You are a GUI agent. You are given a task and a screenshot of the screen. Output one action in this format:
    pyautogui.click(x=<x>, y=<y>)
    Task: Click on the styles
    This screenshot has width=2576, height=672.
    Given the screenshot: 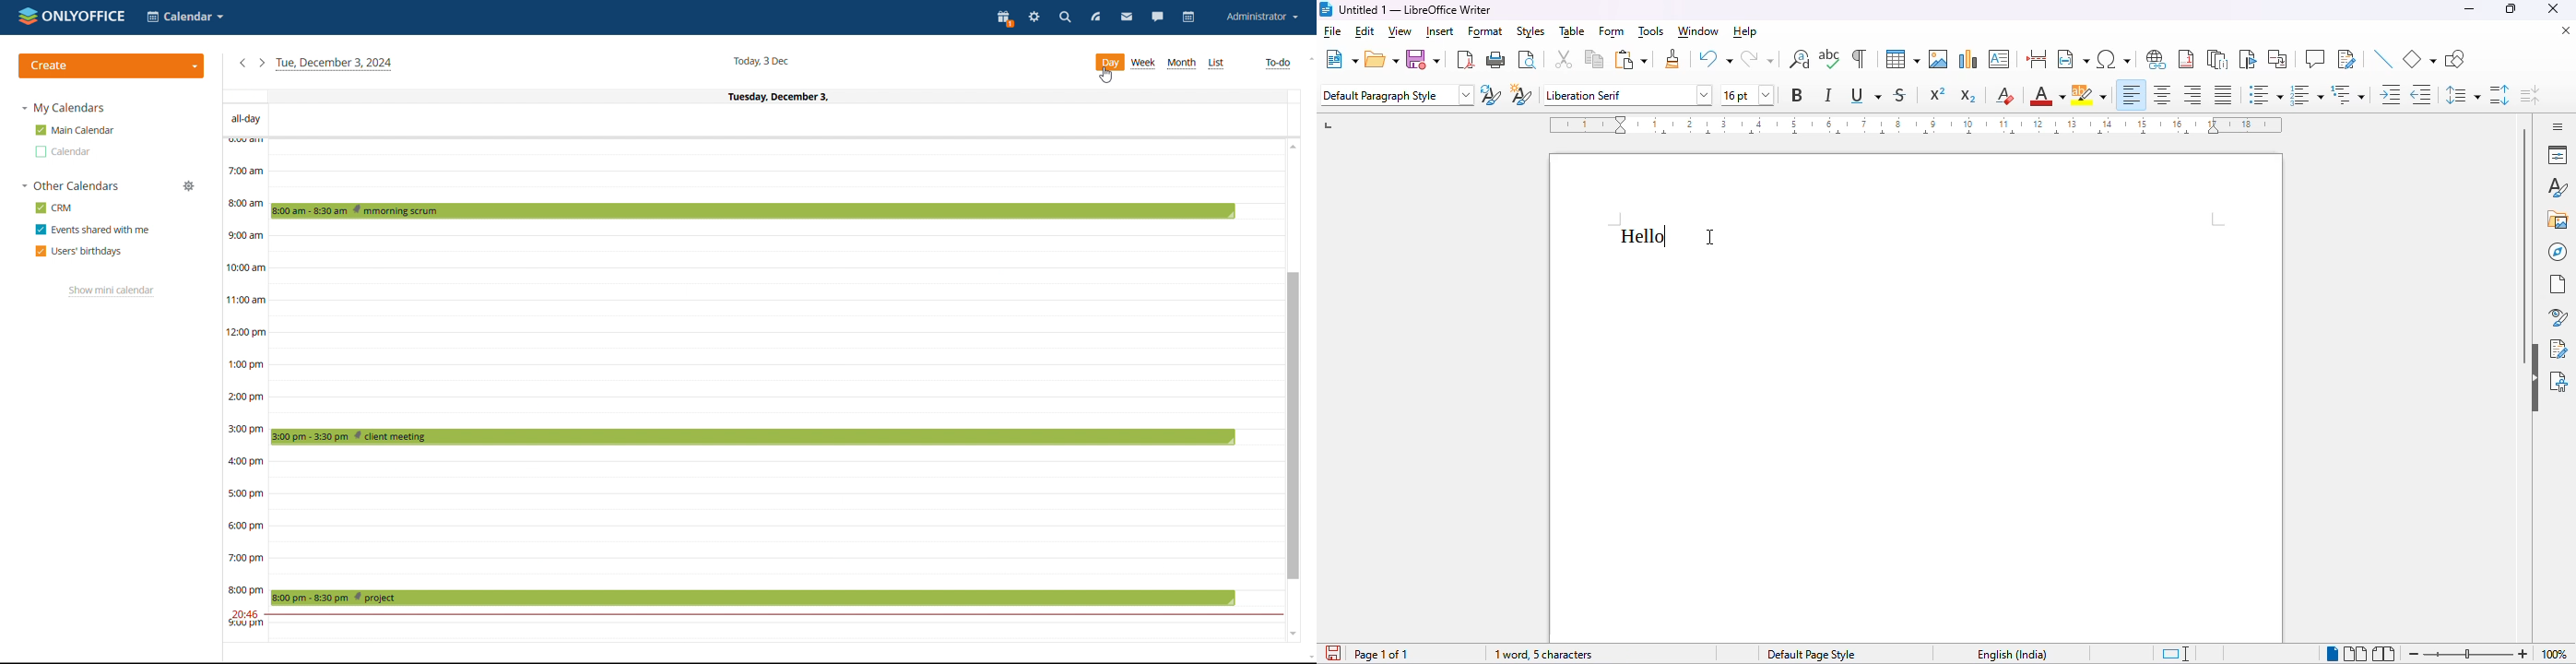 What is the action you would take?
    pyautogui.click(x=1530, y=31)
    